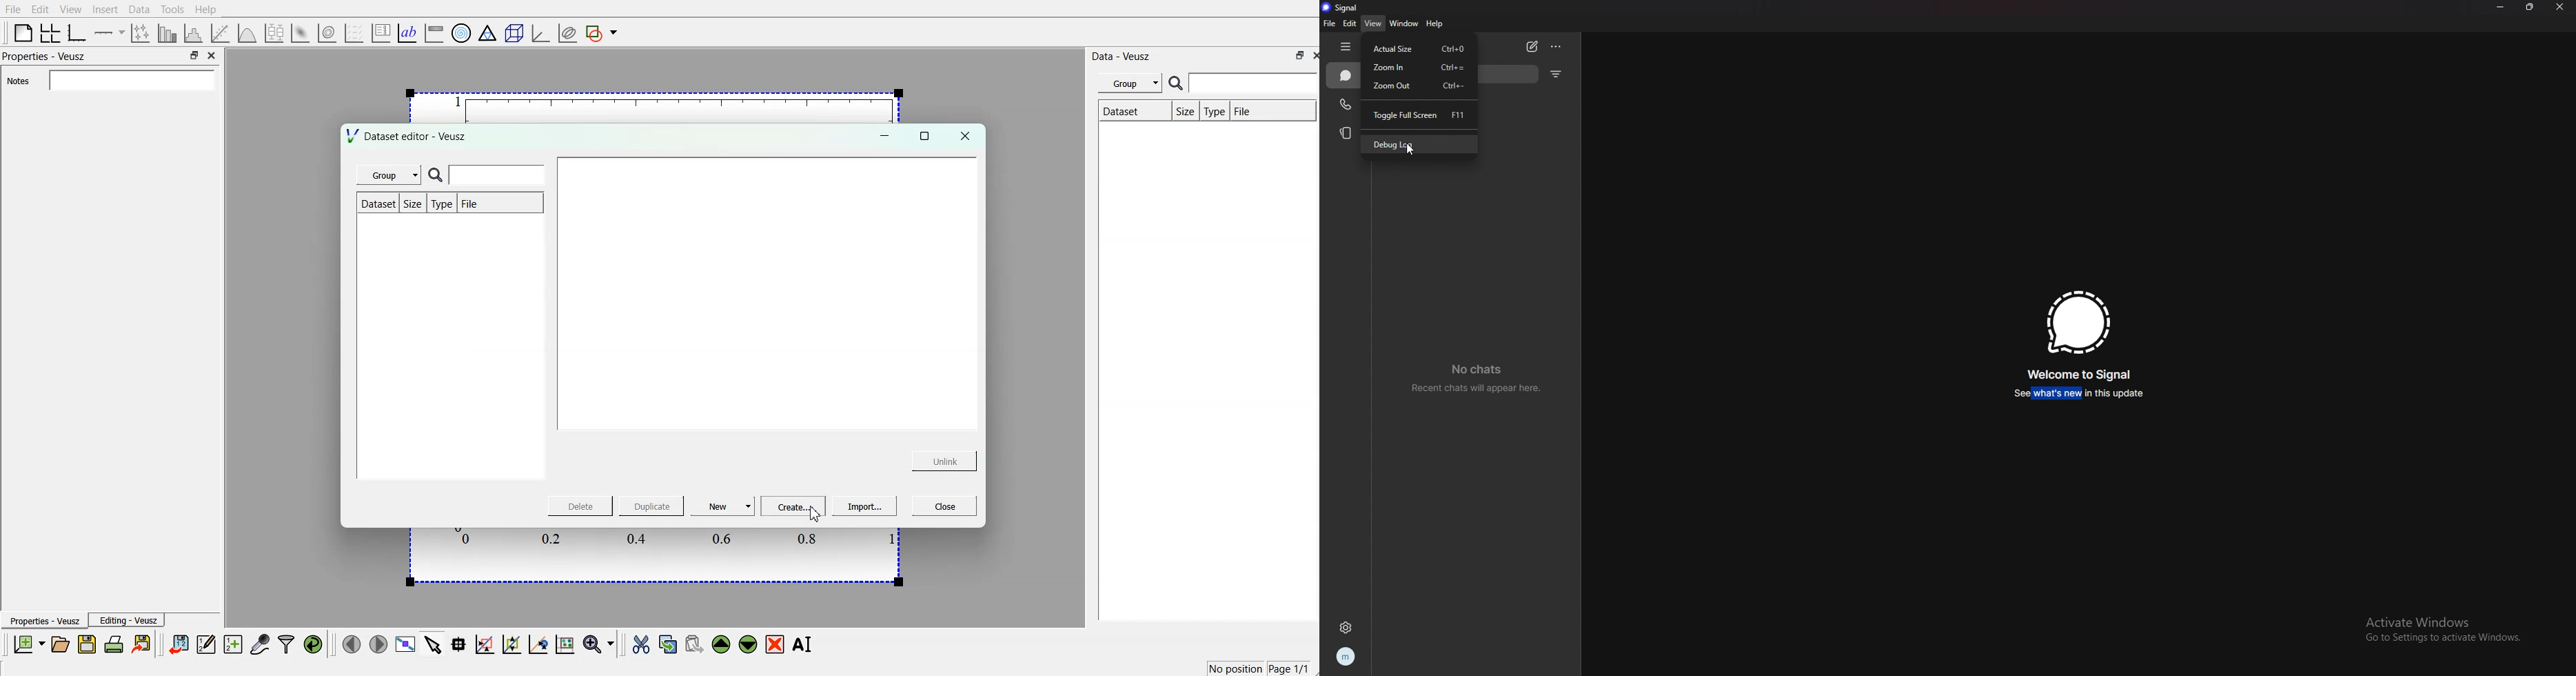  What do you see at coordinates (409, 135) in the screenshot?
I see `Dataset editor - Veusz` at bounding box center [409, 135].